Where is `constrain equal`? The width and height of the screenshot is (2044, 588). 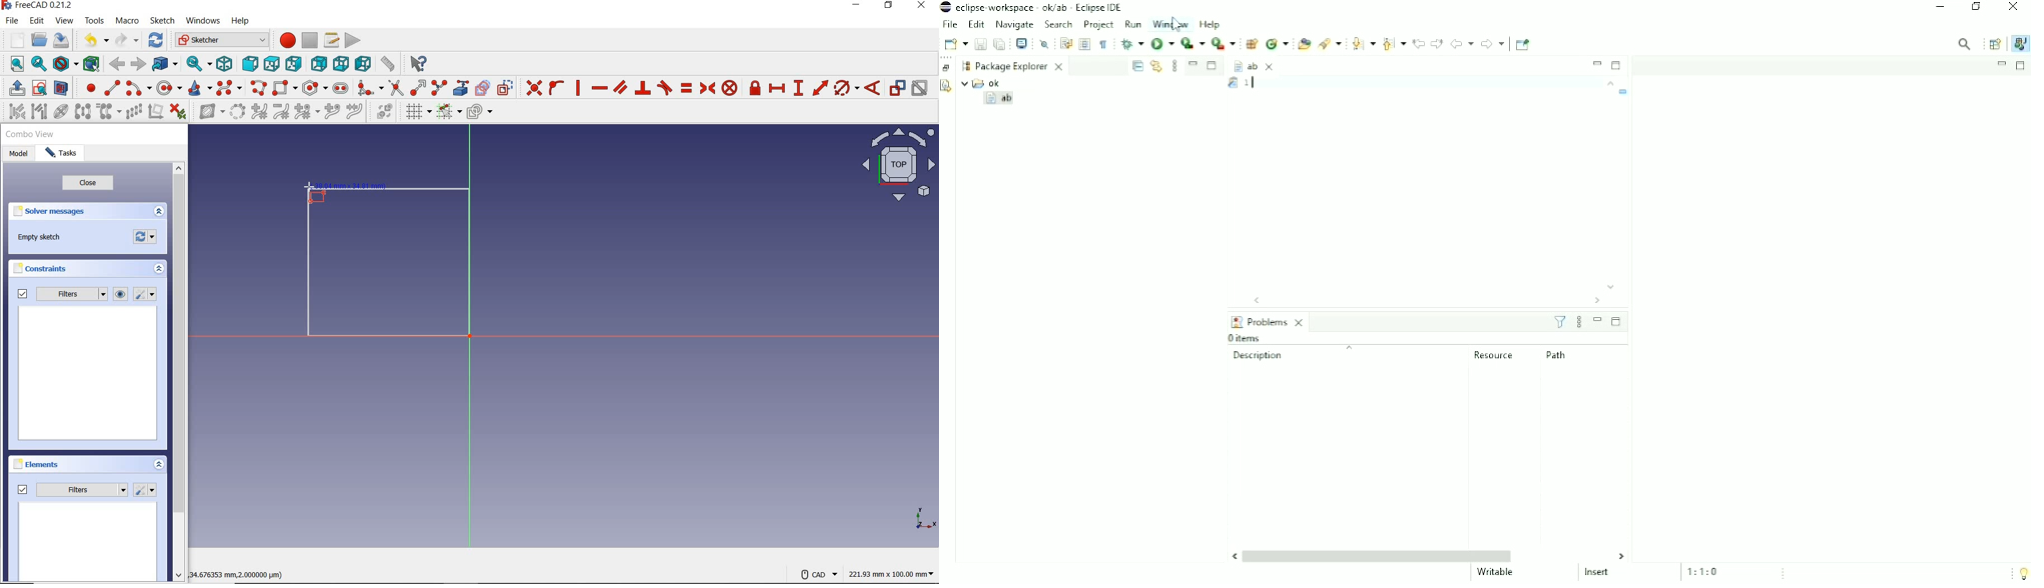 constrain equal is located at coordinates (686, 88).